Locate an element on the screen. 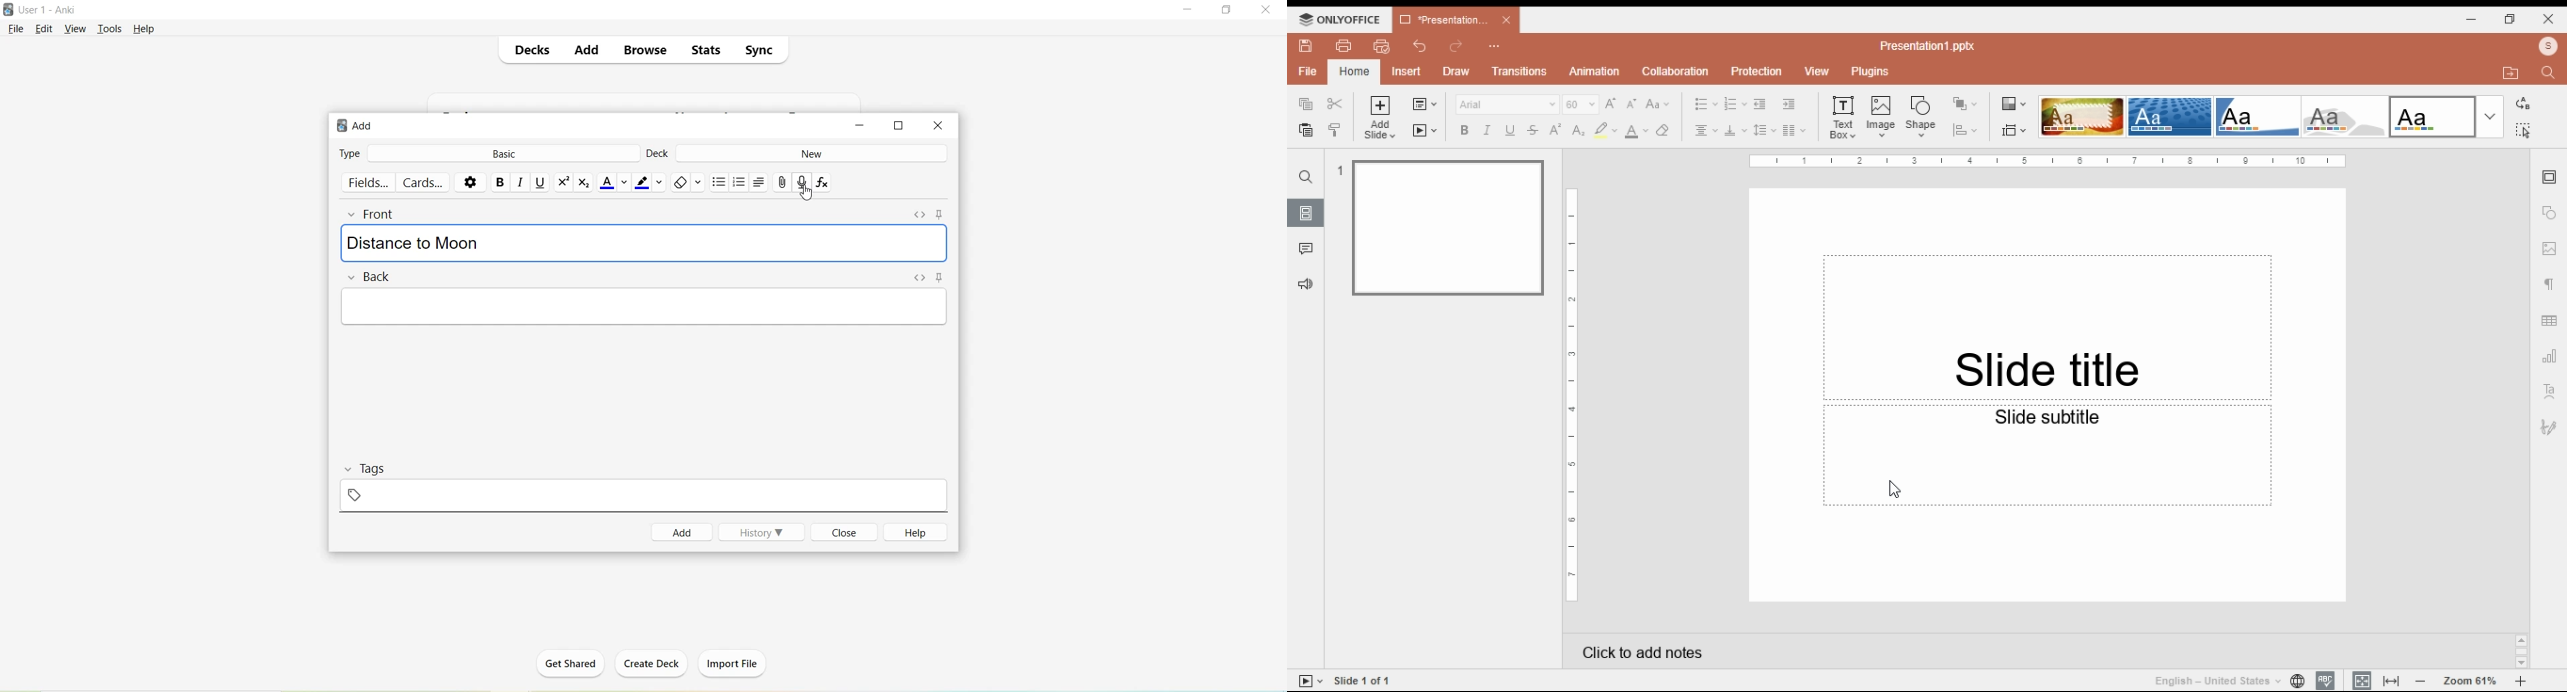 The width and height of the screenshot is (2576, 700). shape settings is located at coordinates (2550, 213).